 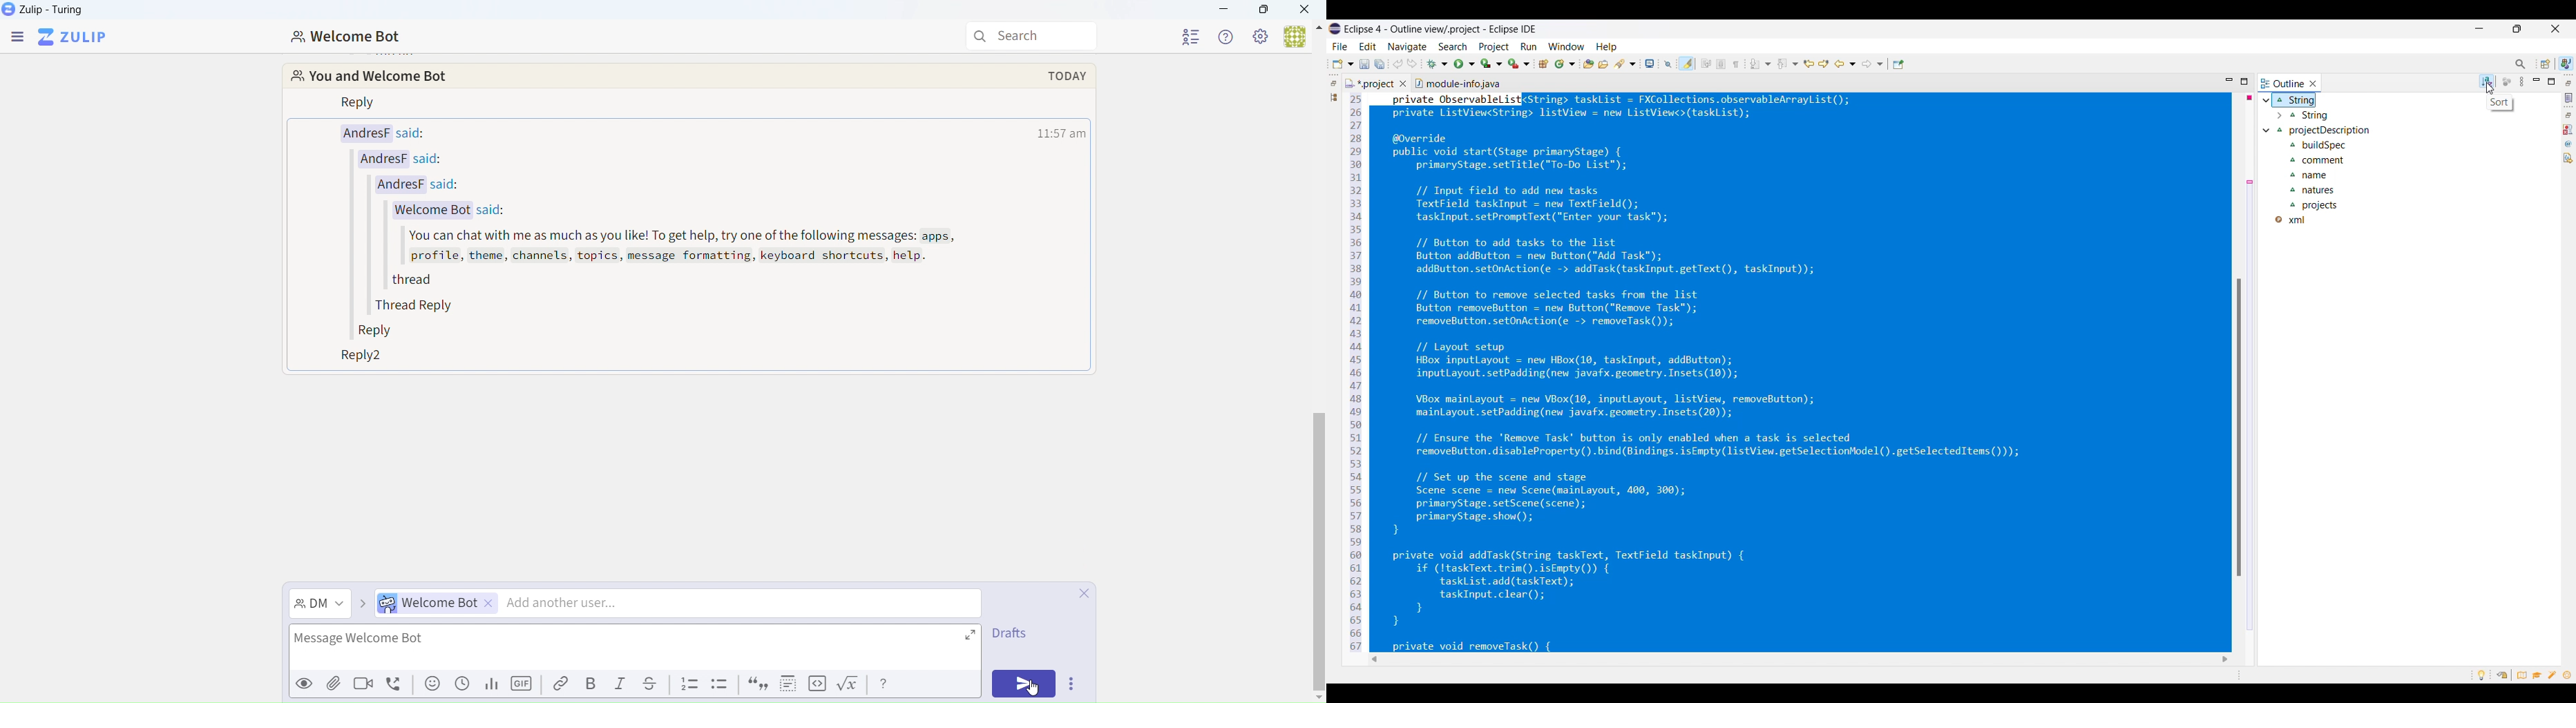 I want to click on formula, so click(x=851, y=685).